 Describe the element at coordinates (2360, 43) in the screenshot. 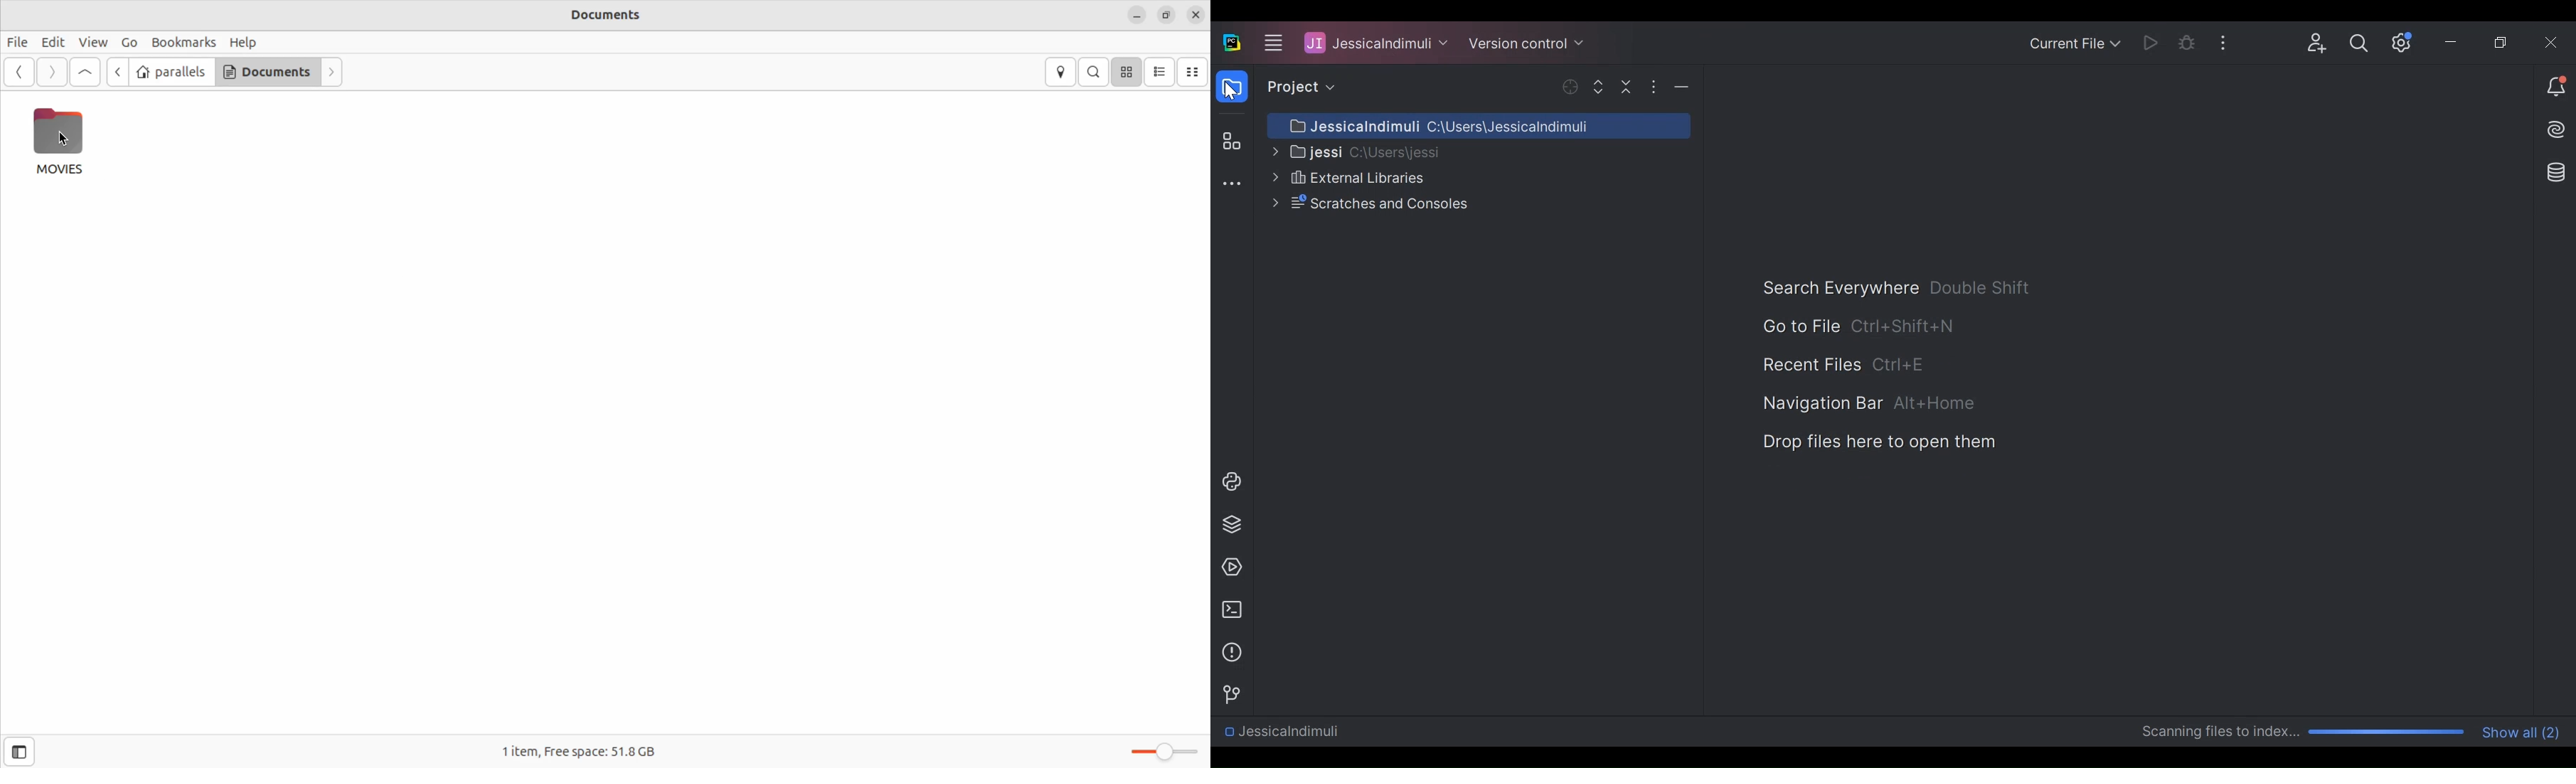

I see `Search` at that location.